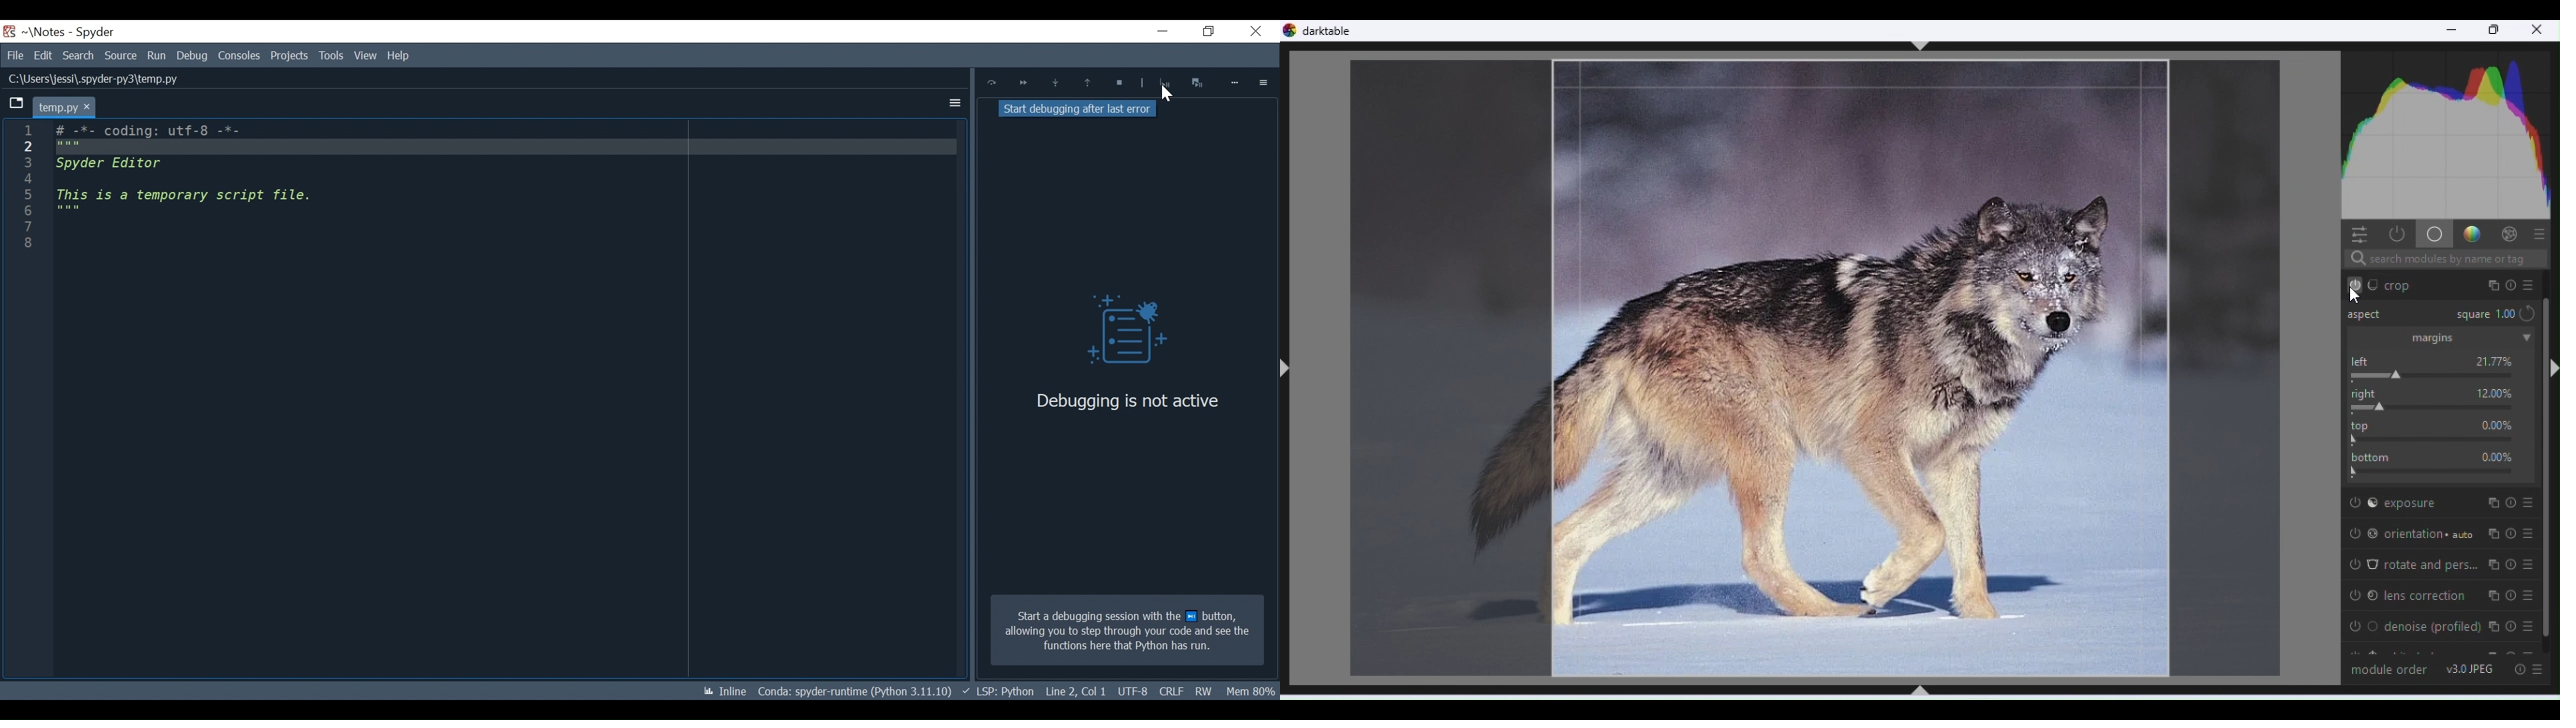 The width and height of the screenshot is (2576, 728). I want to click on Spyder , so click(96, 33).